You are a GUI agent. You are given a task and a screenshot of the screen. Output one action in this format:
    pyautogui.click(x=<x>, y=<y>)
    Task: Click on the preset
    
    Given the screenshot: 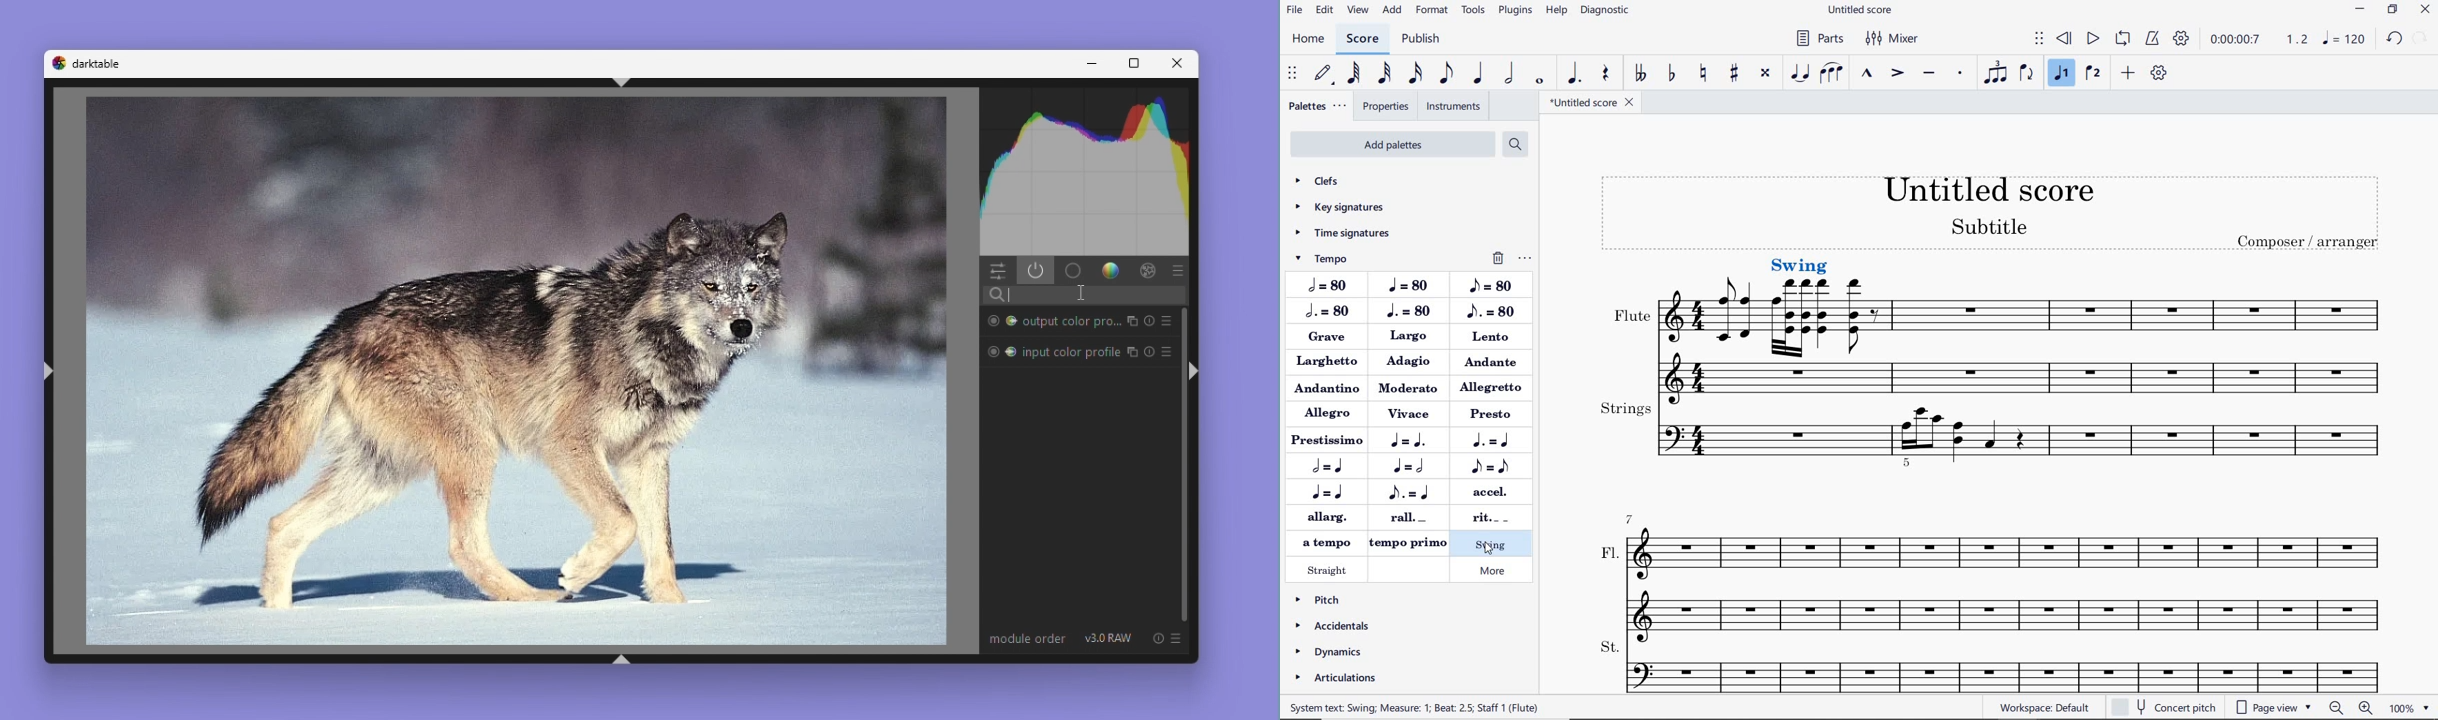 What is the action you would take?
    pyautogui.click(x=1165, y=352)
    